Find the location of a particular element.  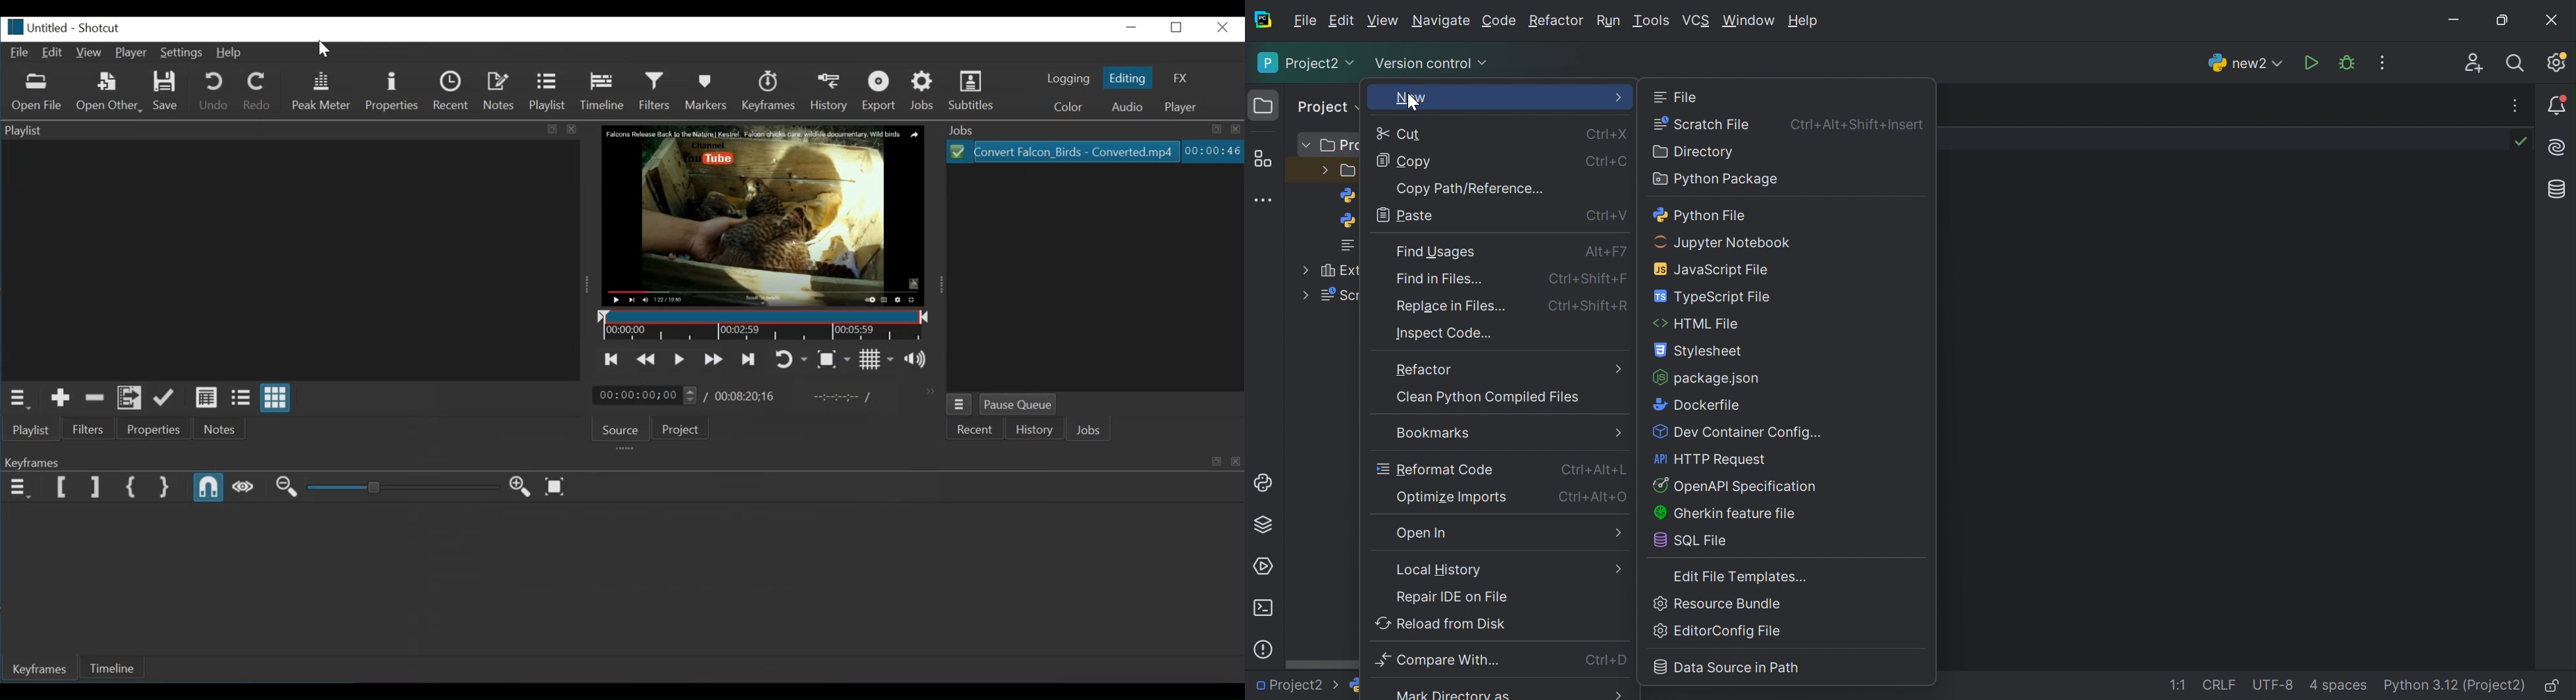

View is located at coordinates (91, 53).